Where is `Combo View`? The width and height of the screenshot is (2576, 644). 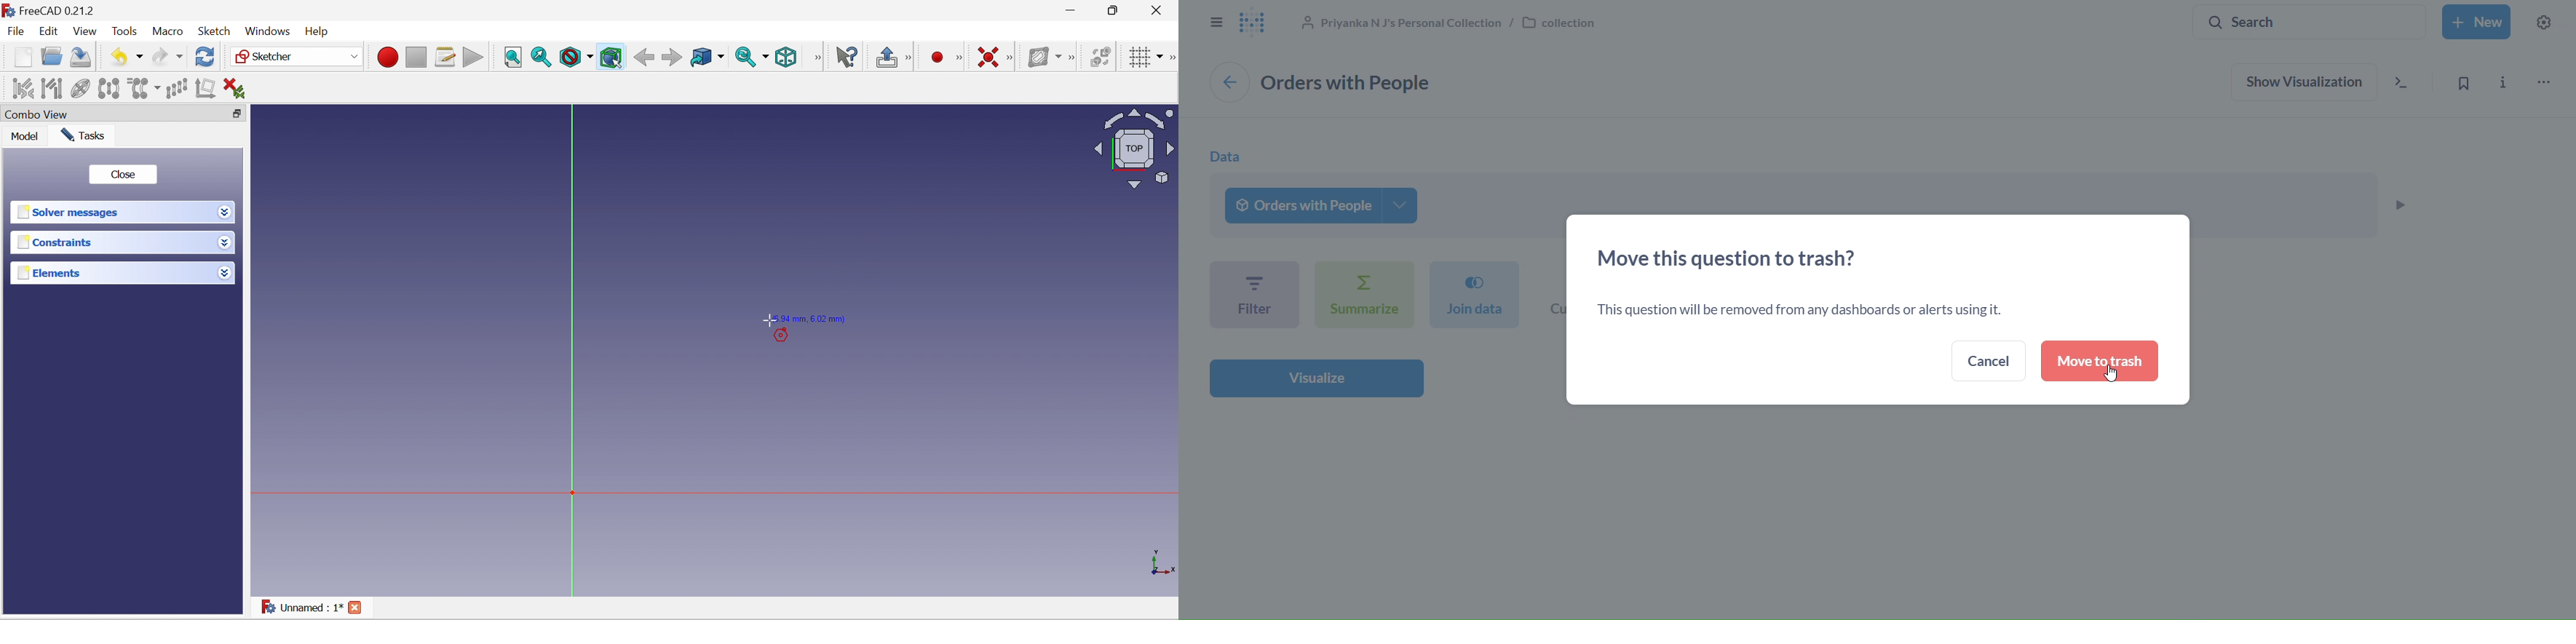 Combo View is located at coordinates (110, 114).